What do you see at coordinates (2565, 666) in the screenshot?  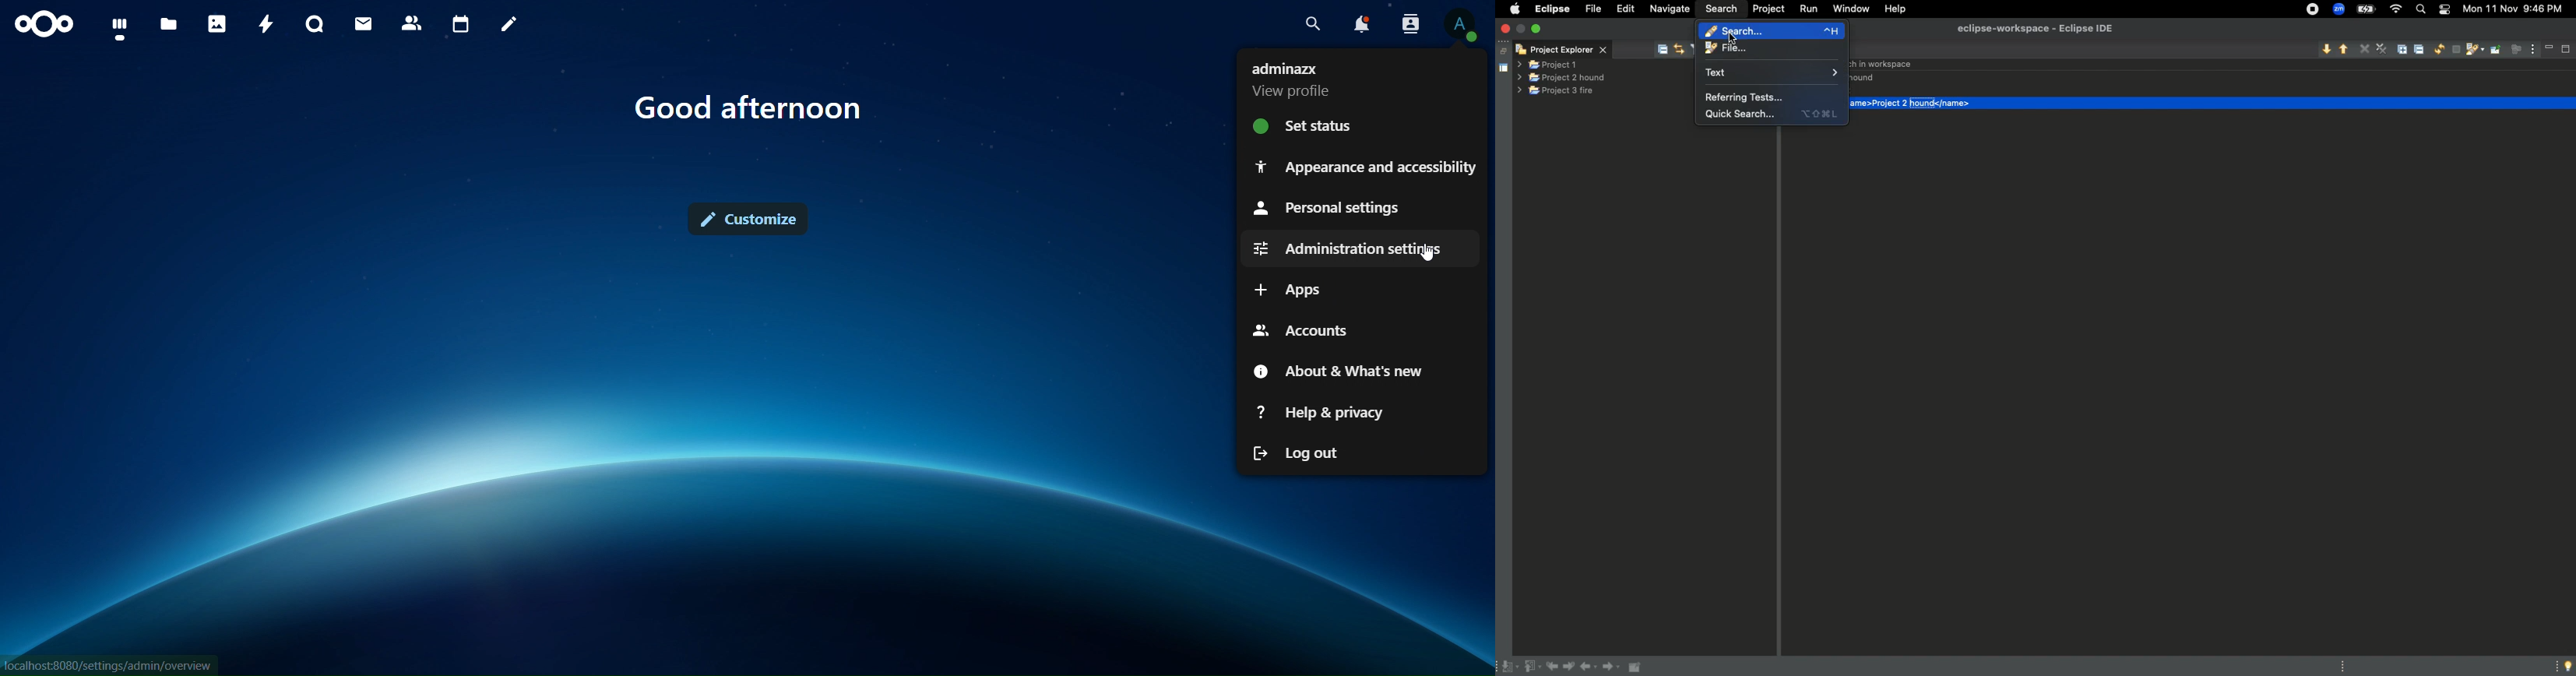 I see `Tip of the day` at bounding box center [2565, 666].